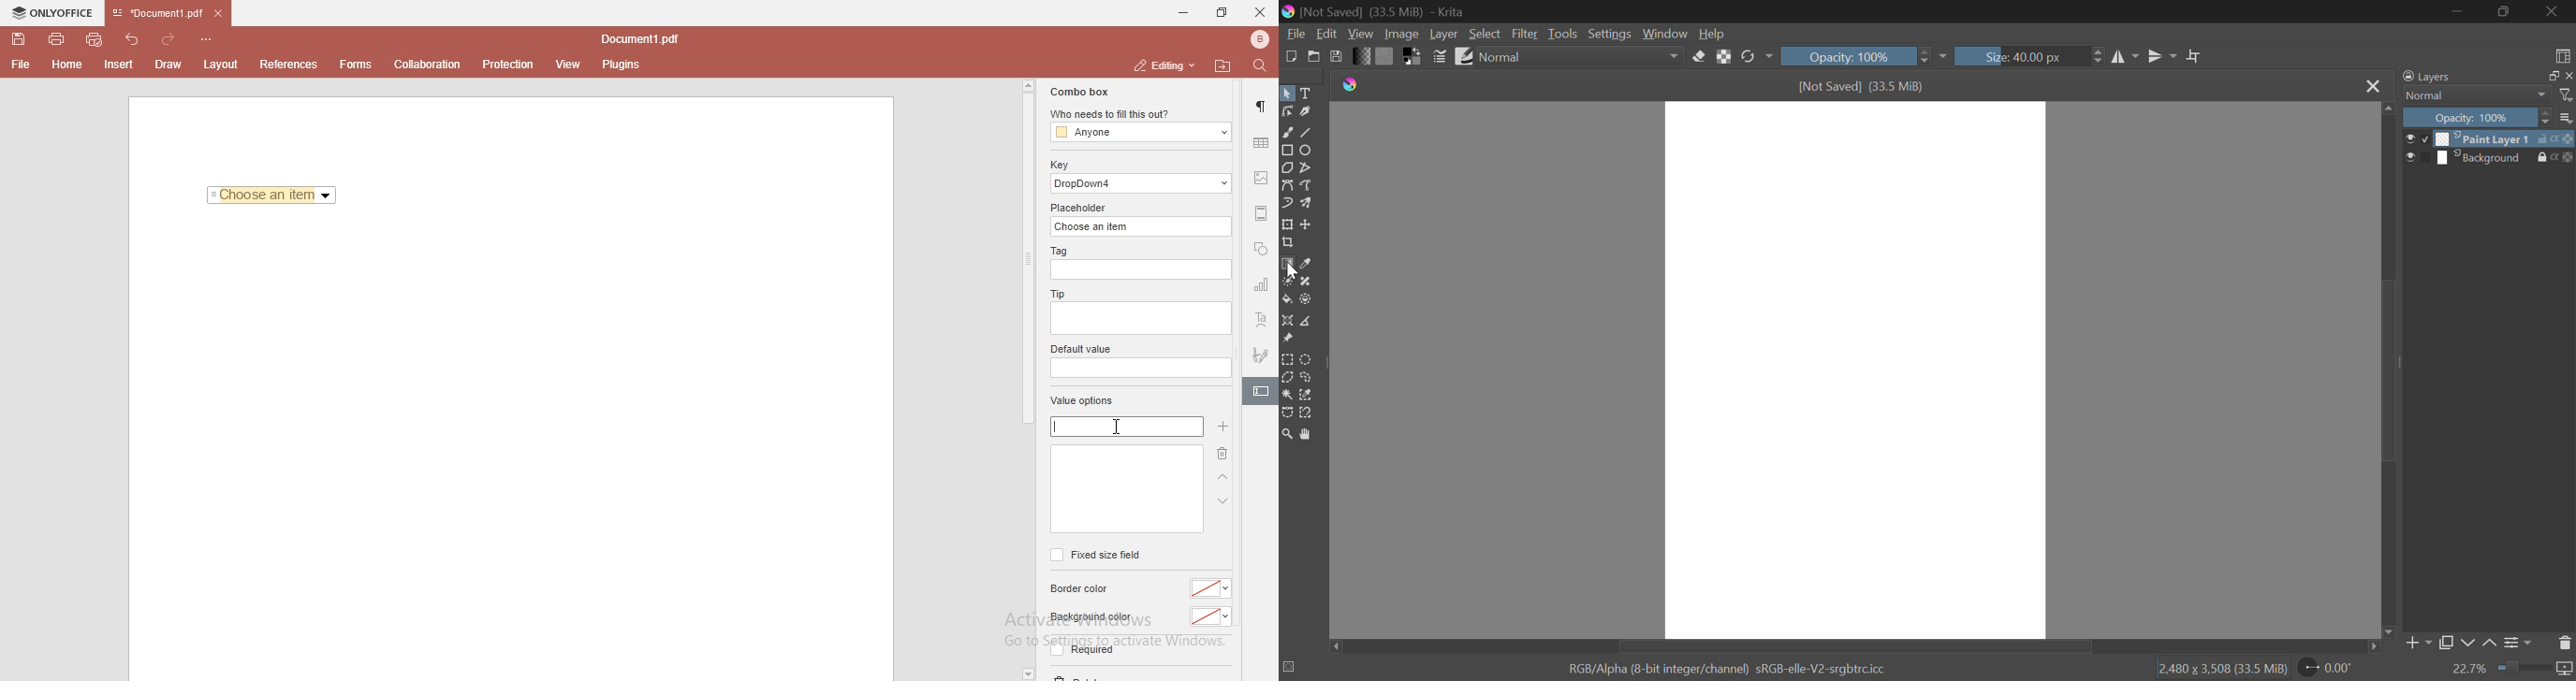 This screenshot has width=2576, height=700. What do you see at coordinates (1262, 288) in the screenshot?
I see `chart` at bounding box center [1262, 288].